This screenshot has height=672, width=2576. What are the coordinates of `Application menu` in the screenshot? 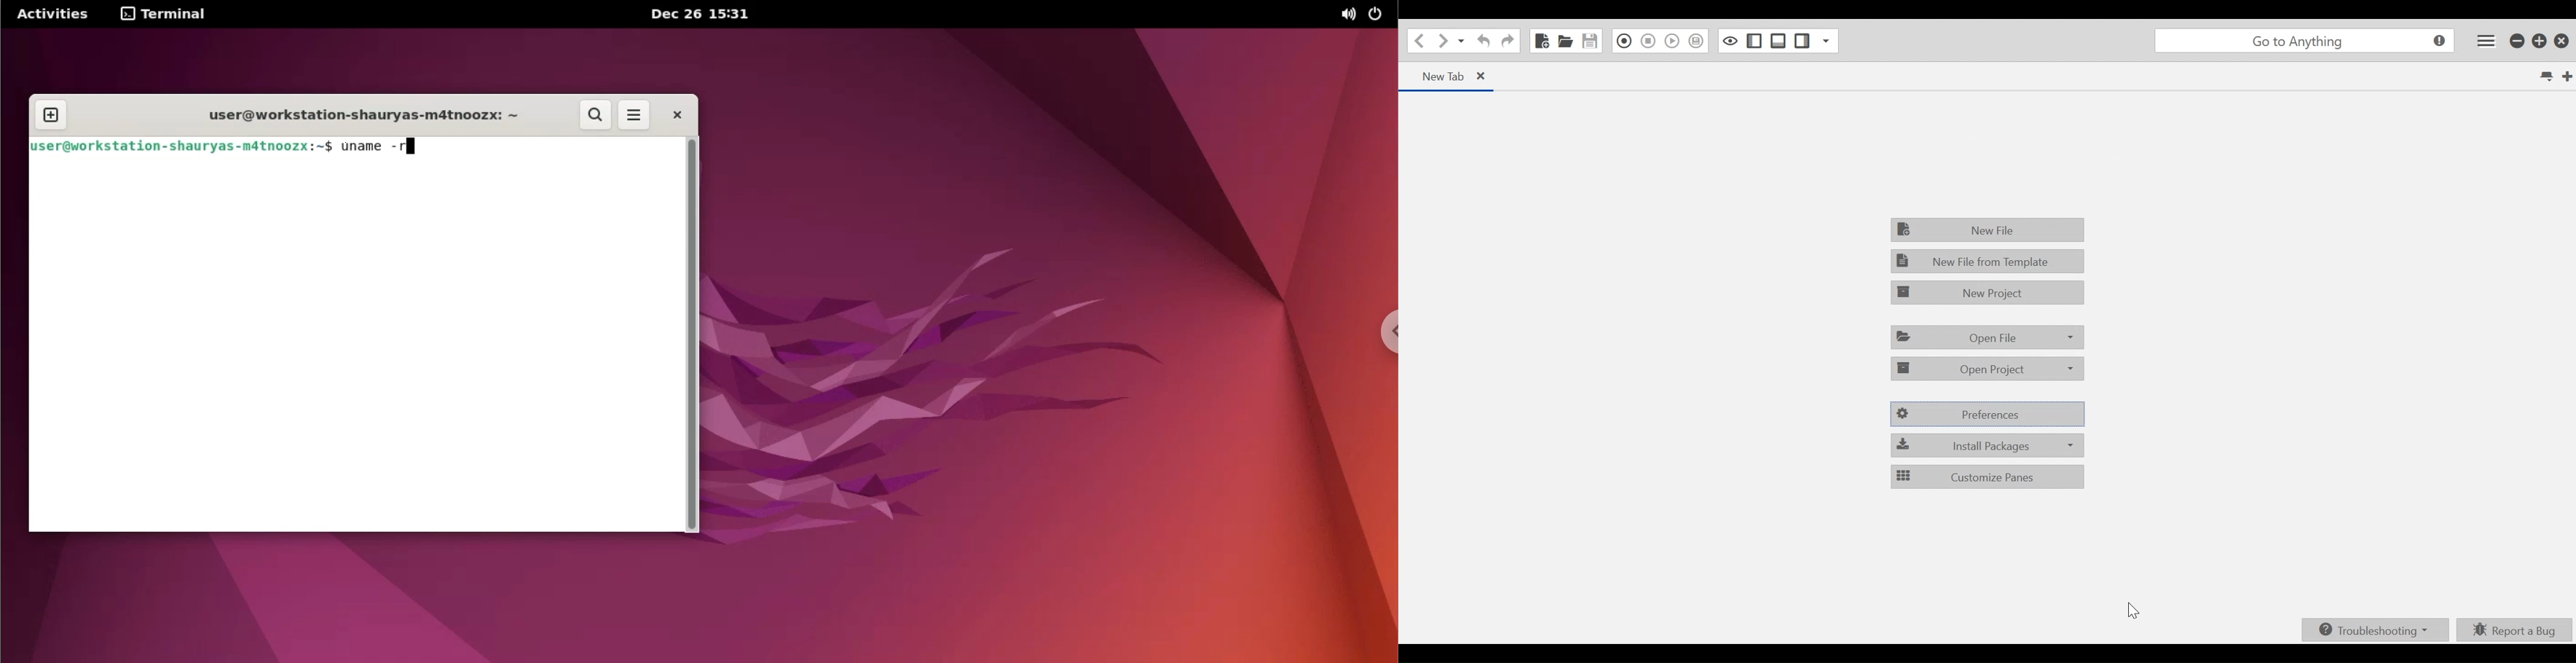 It's located at (2484, 41).